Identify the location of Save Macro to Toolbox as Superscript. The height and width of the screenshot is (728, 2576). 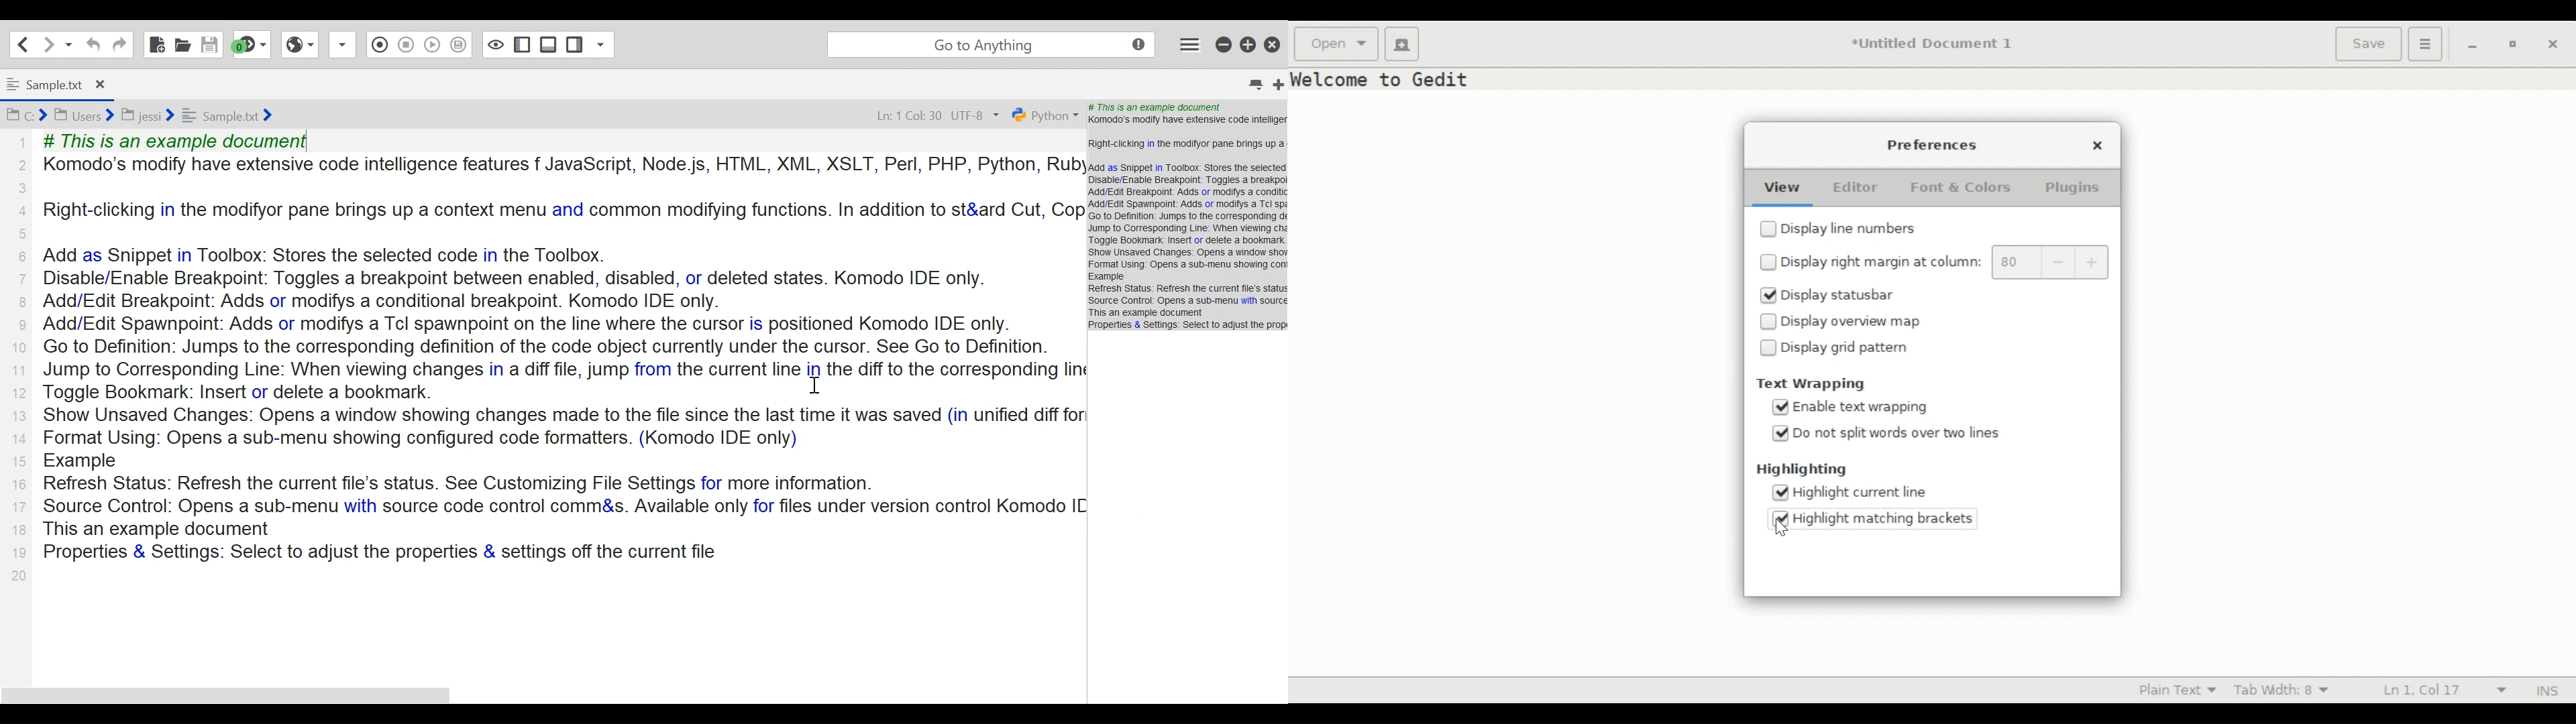
(433, 43).